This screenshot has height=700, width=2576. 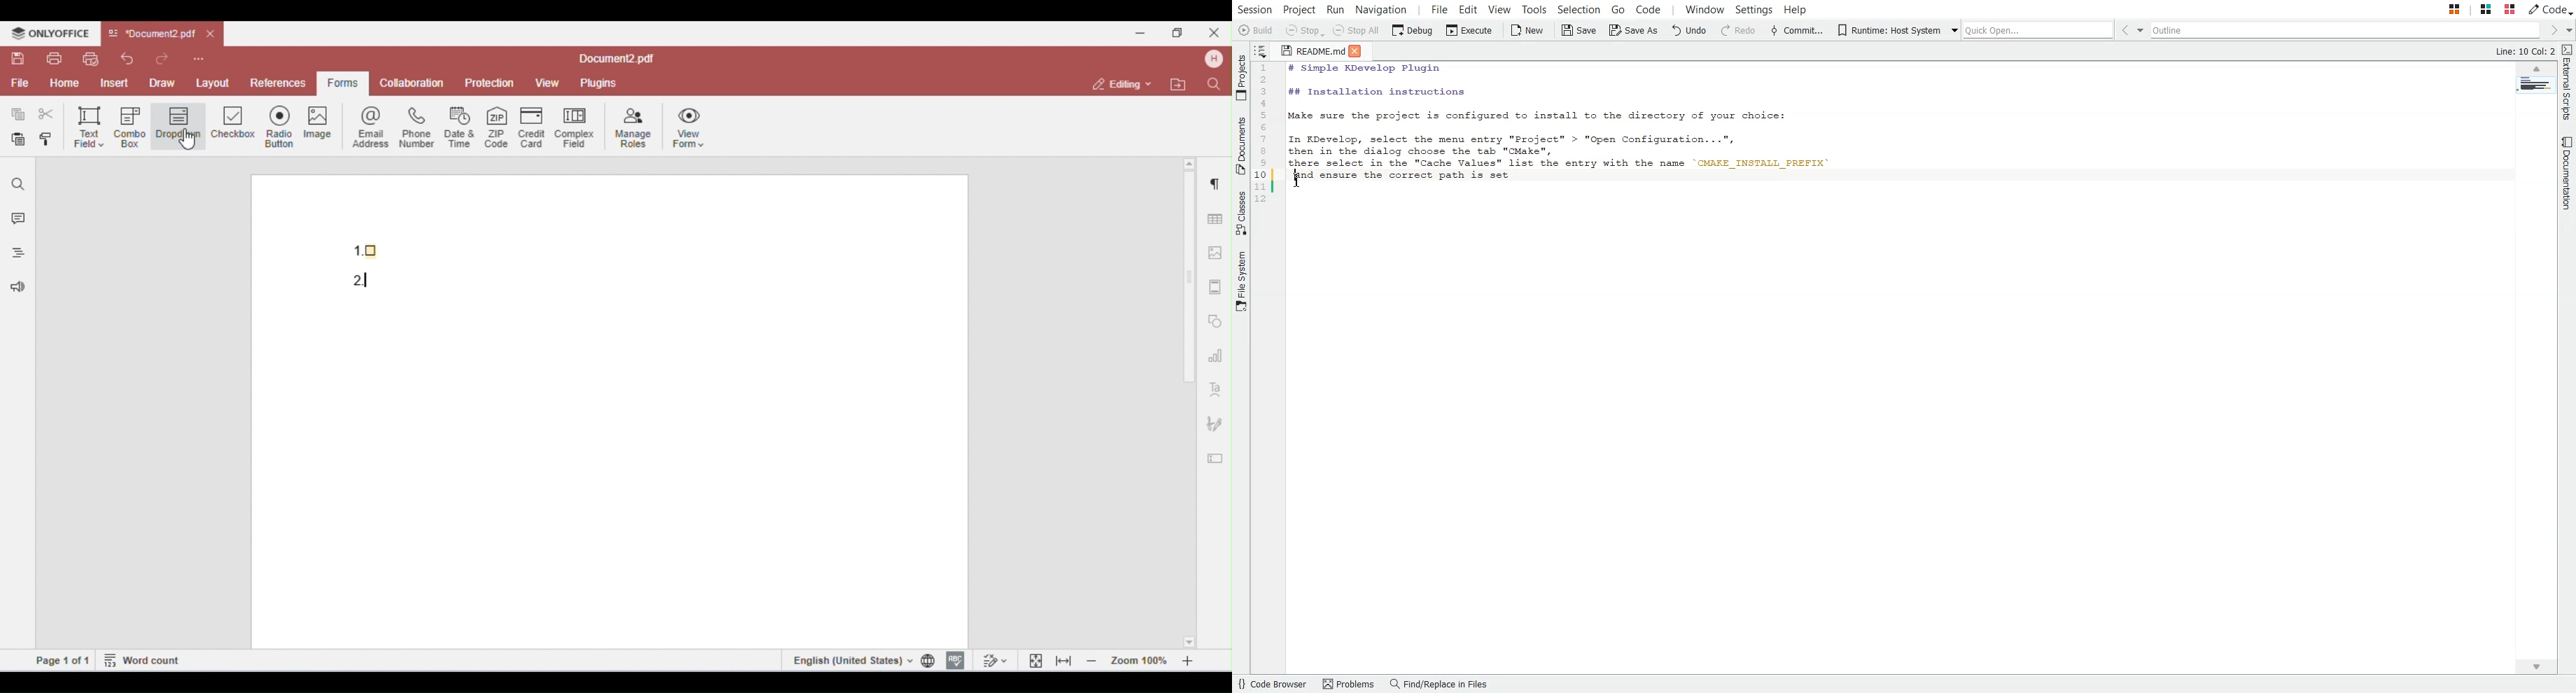 What do you see at coordinates (1411, 31) in the screenshot?
I see `Debug` at bounding box center [1411, 31].